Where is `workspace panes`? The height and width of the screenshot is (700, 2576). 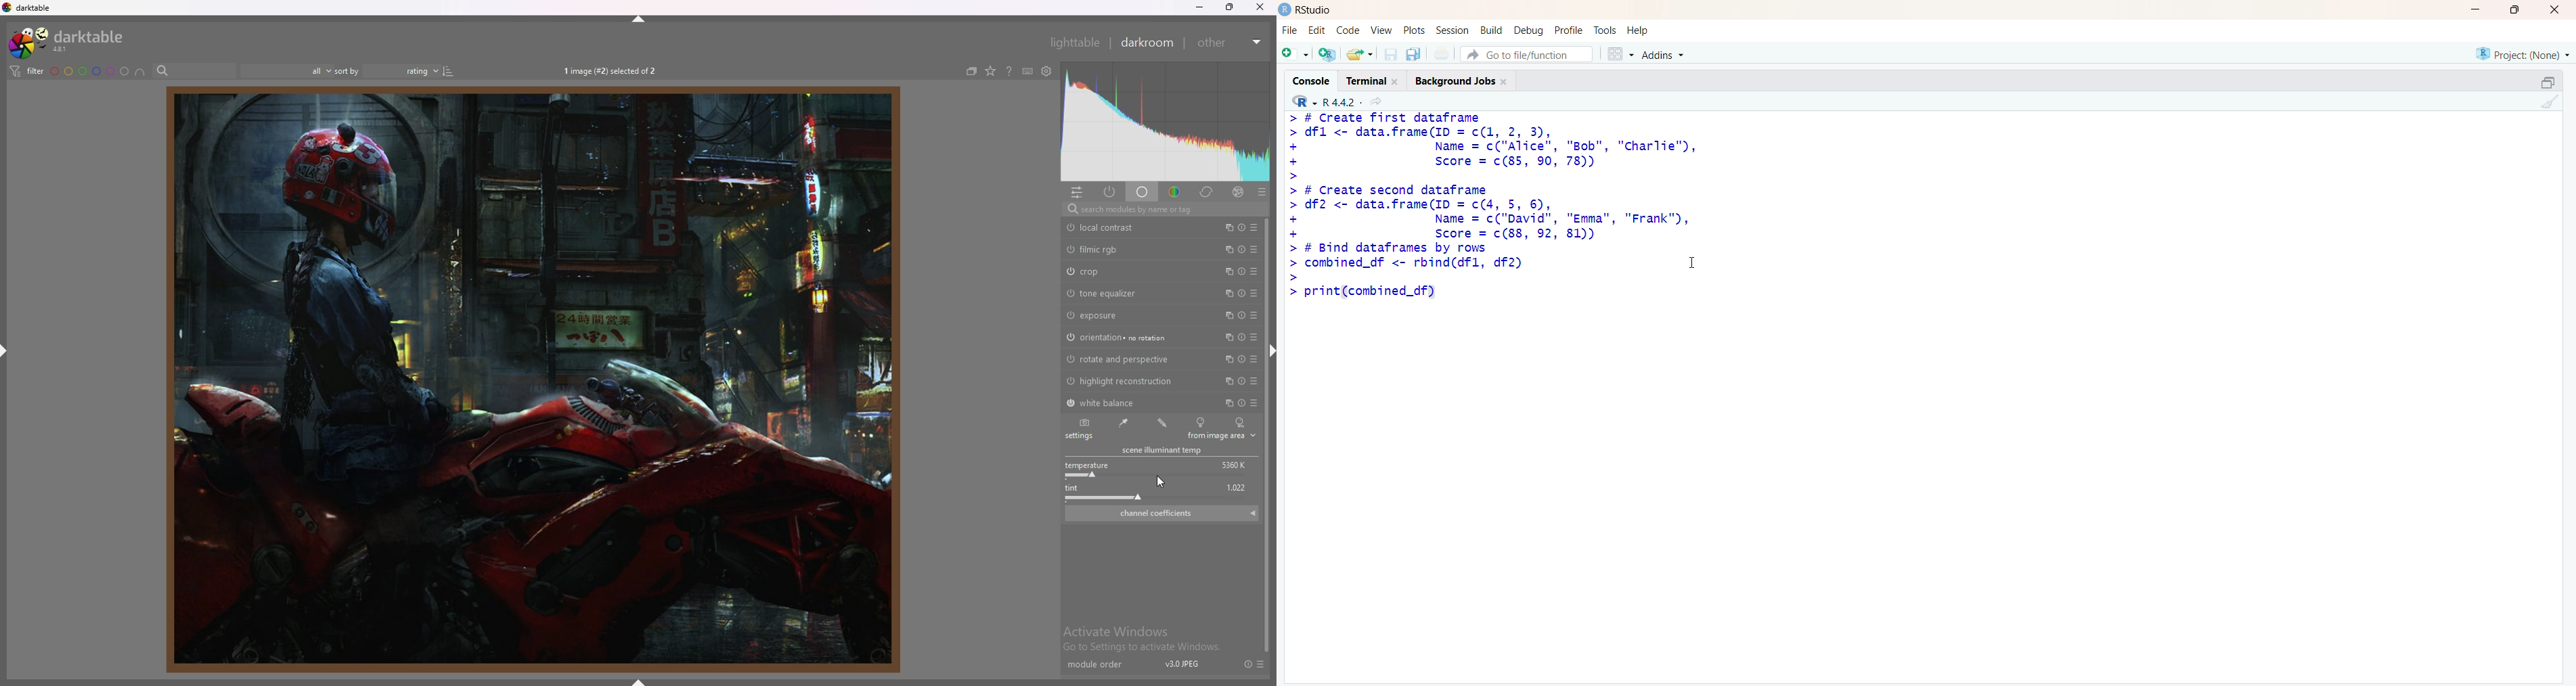
workspace panes is located at coordinates (1620, 53).